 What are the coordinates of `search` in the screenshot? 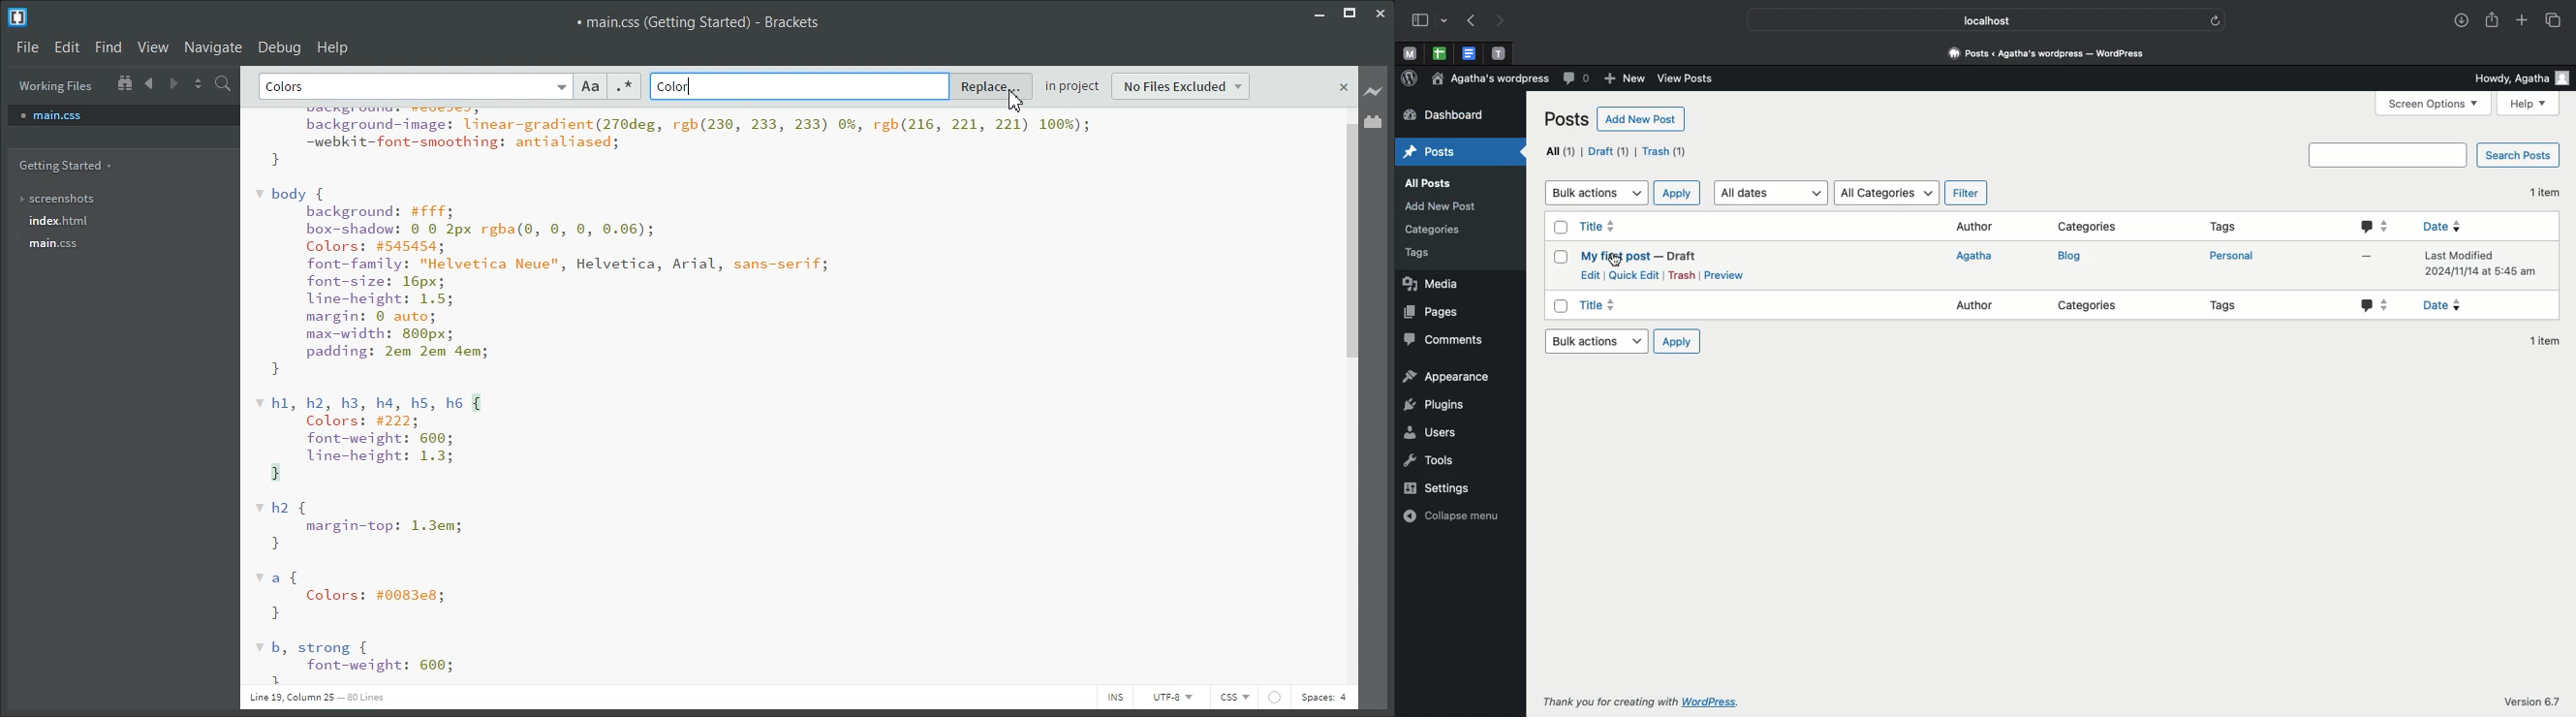 It's located at (2388, 155).